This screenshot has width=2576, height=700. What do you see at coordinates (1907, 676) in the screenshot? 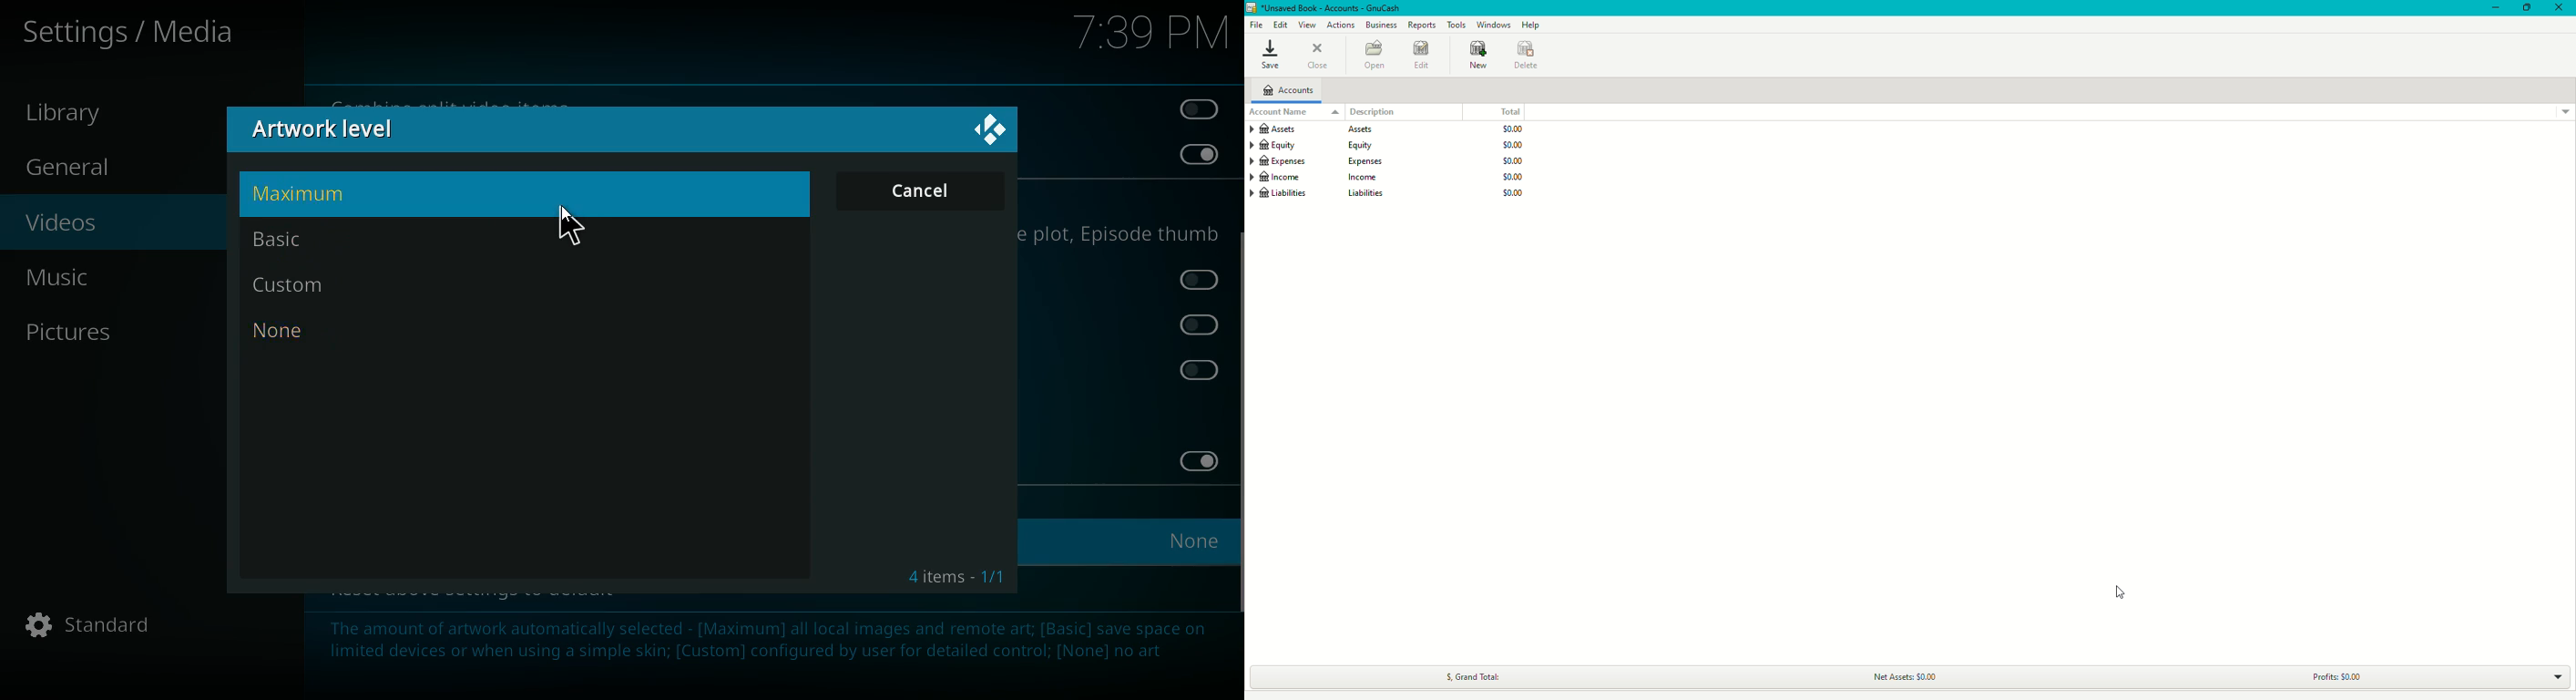
I see `Net Assets` at bounding box center [1907, 676].